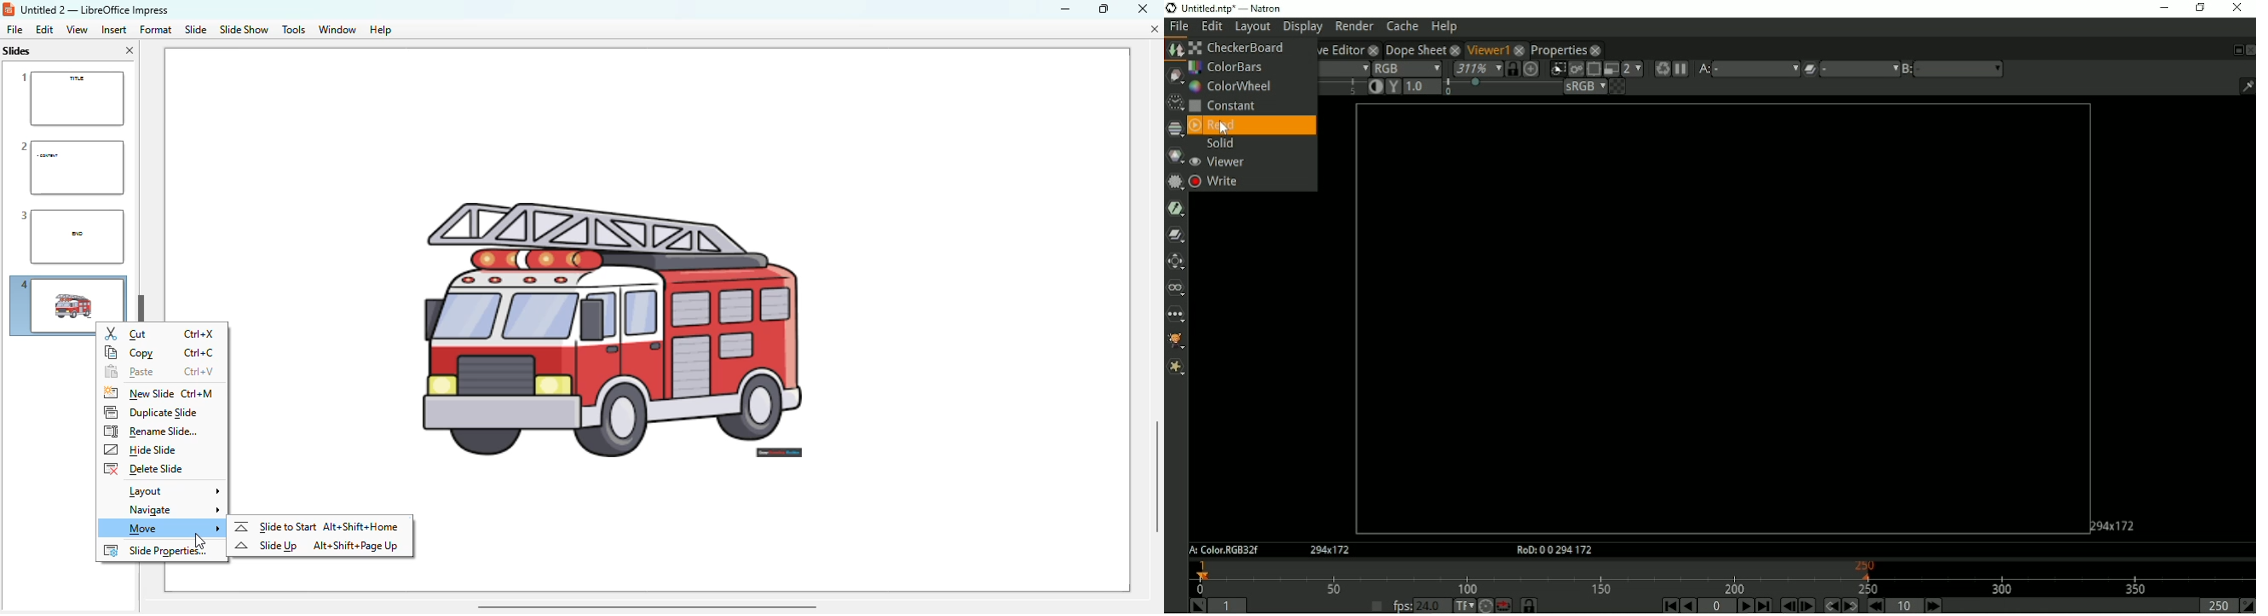 The height and width of the screenshot is (616, 2268). I want to click on hide slide, so click(142, 450).